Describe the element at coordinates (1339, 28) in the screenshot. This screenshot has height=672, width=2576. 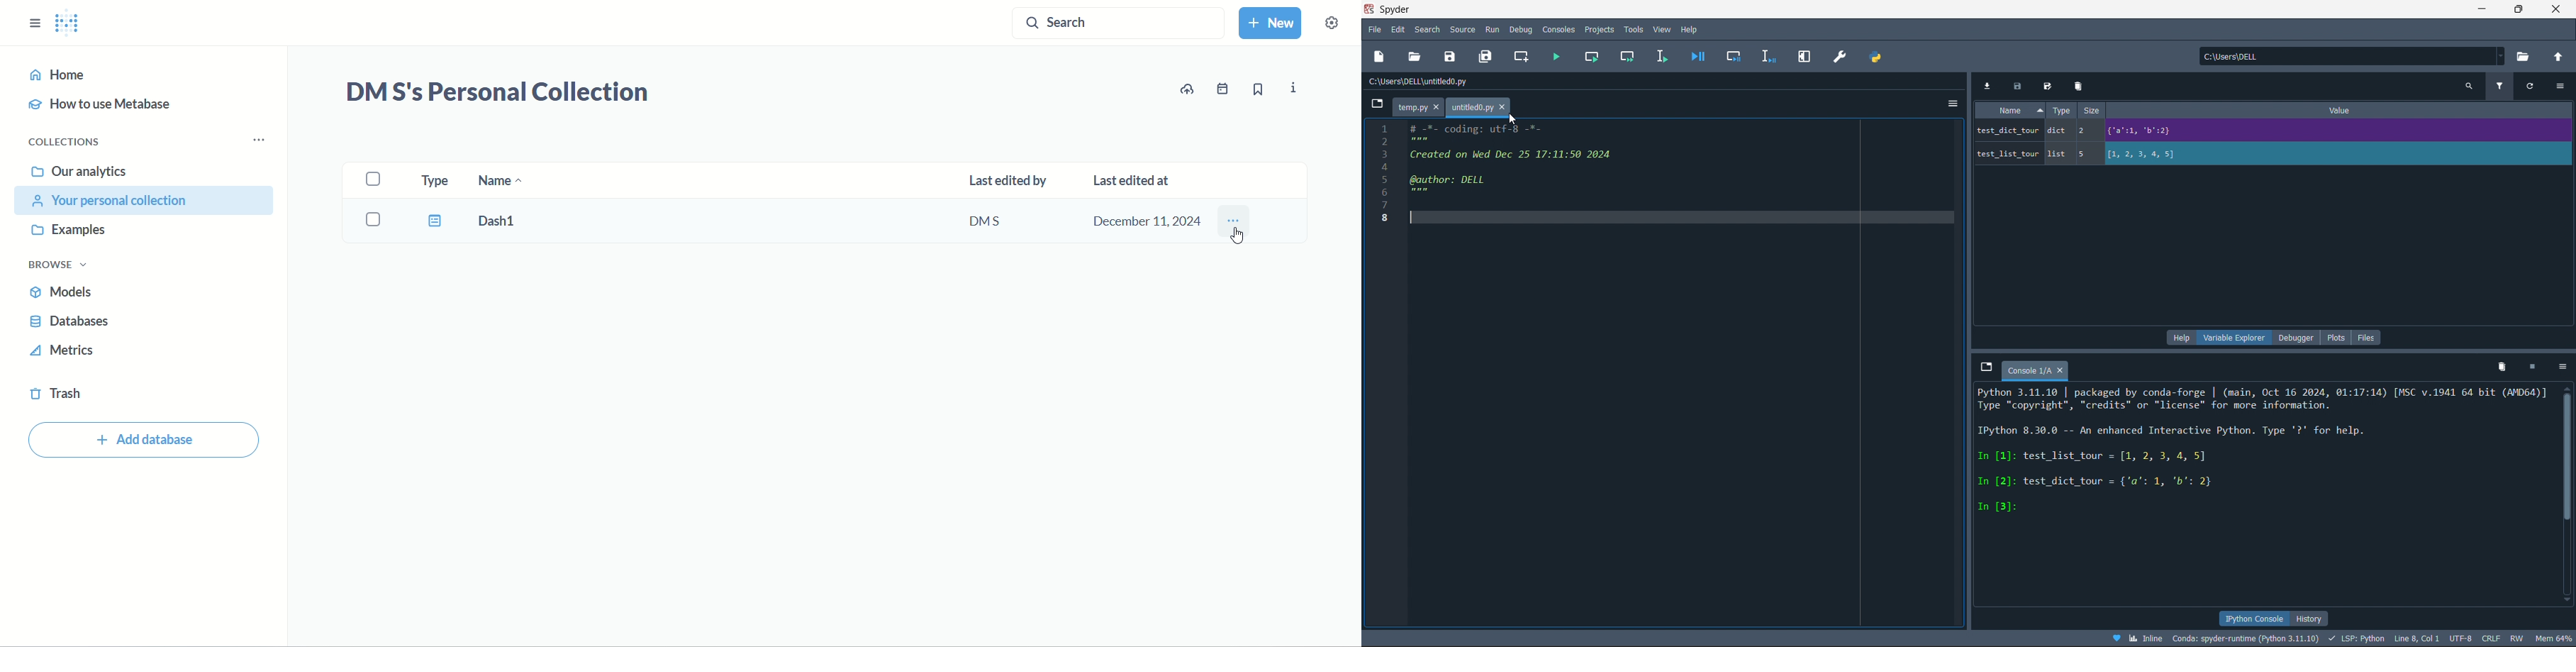
I see `settings` at that location.